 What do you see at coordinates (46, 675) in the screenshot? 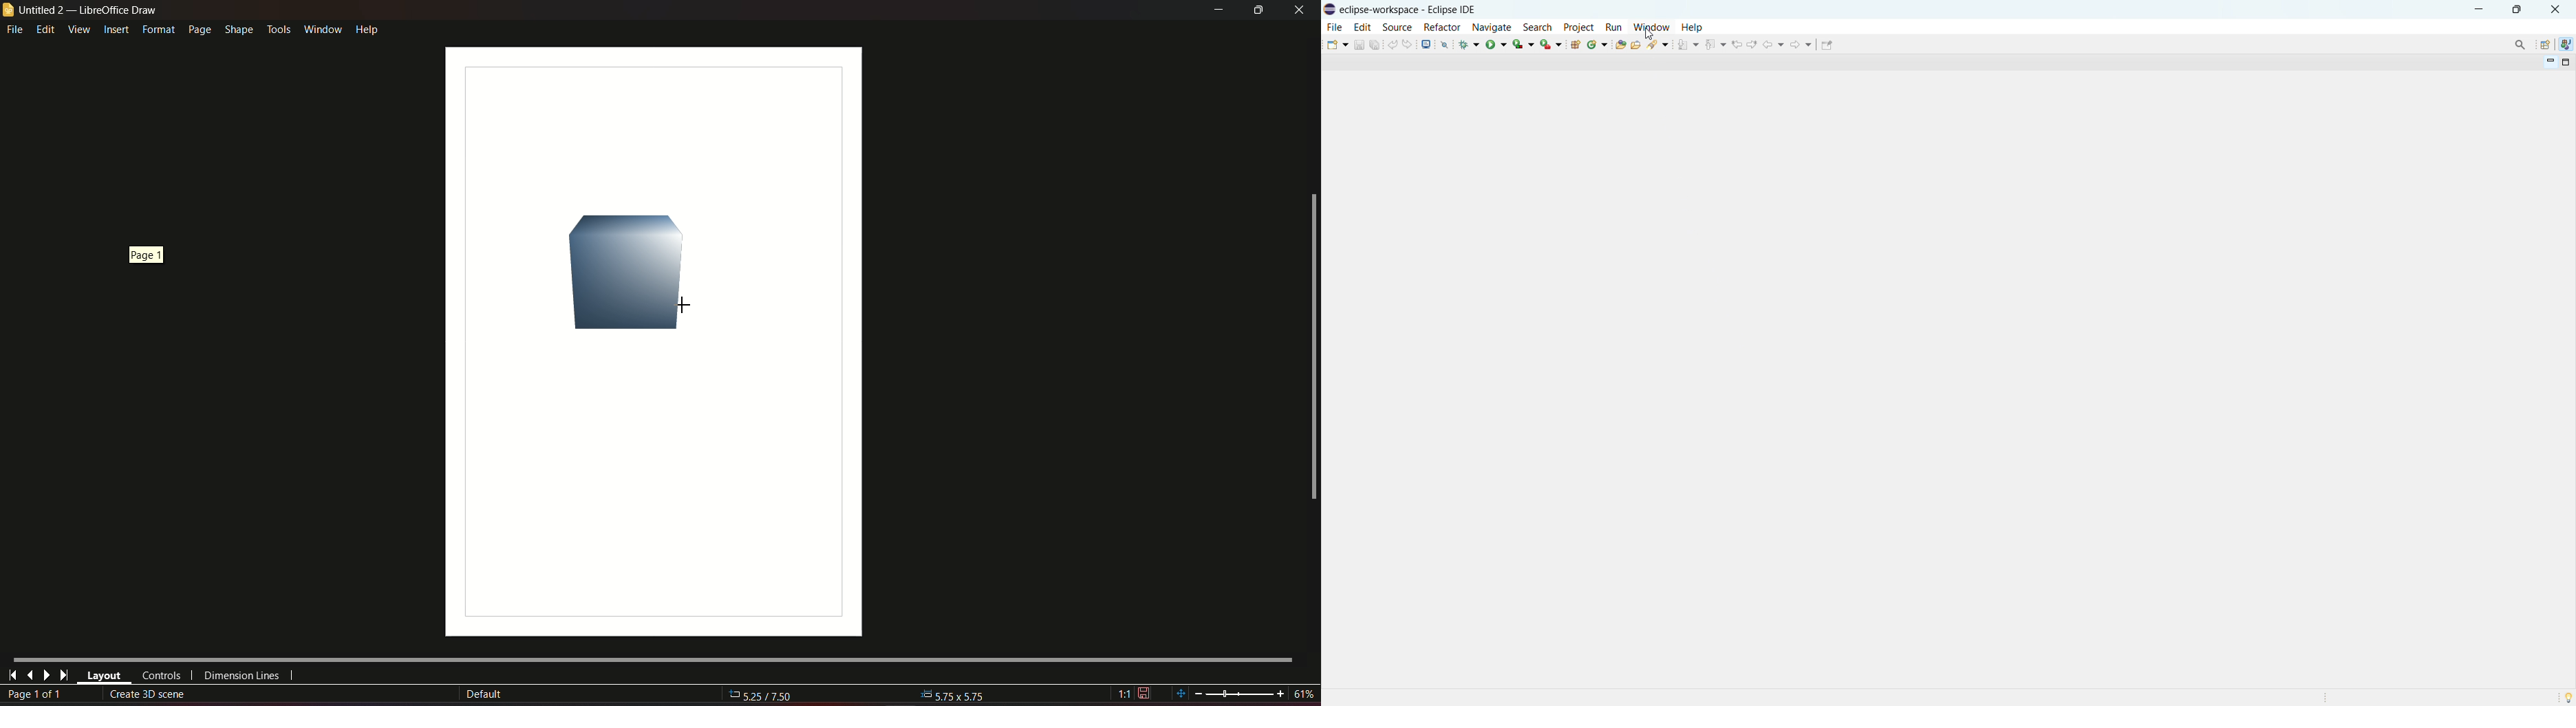
I see `next page` at bounding box center [46, 675].